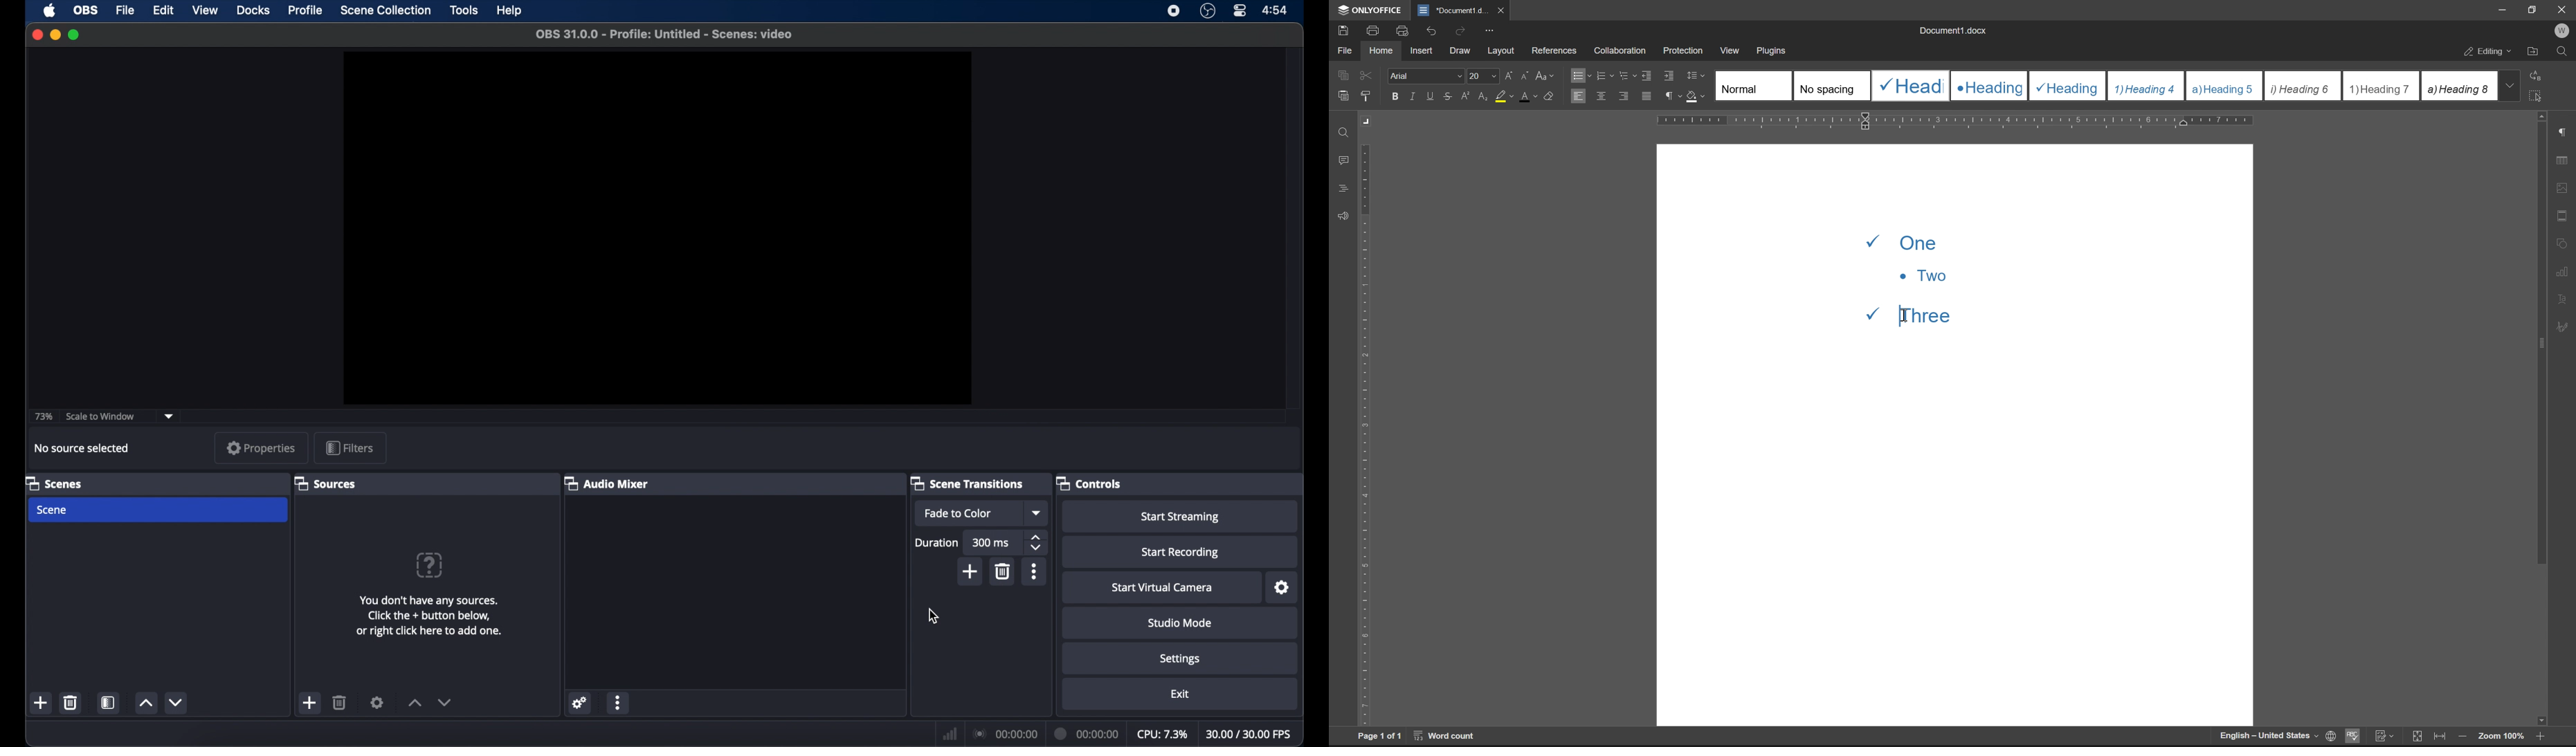  Describe the element at coordinates (1276, 11) in the screenshot. I see `time` at that location.